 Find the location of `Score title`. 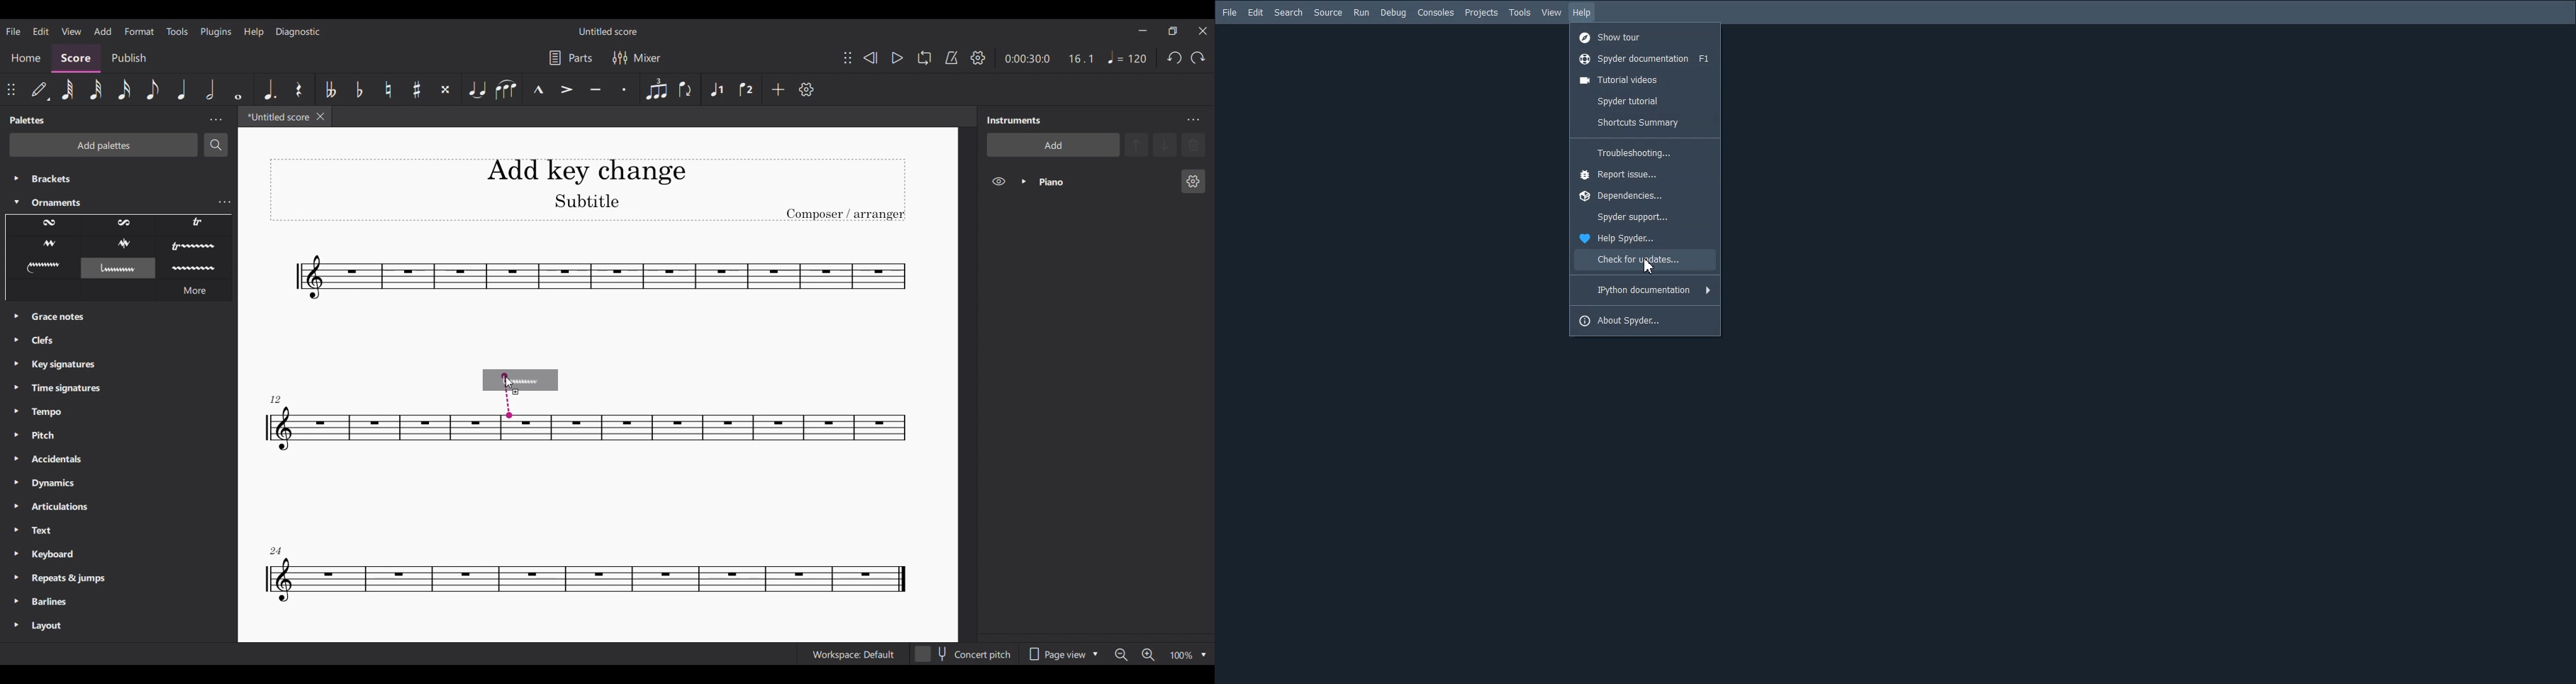

Score title is located at coordinates (608, 31).